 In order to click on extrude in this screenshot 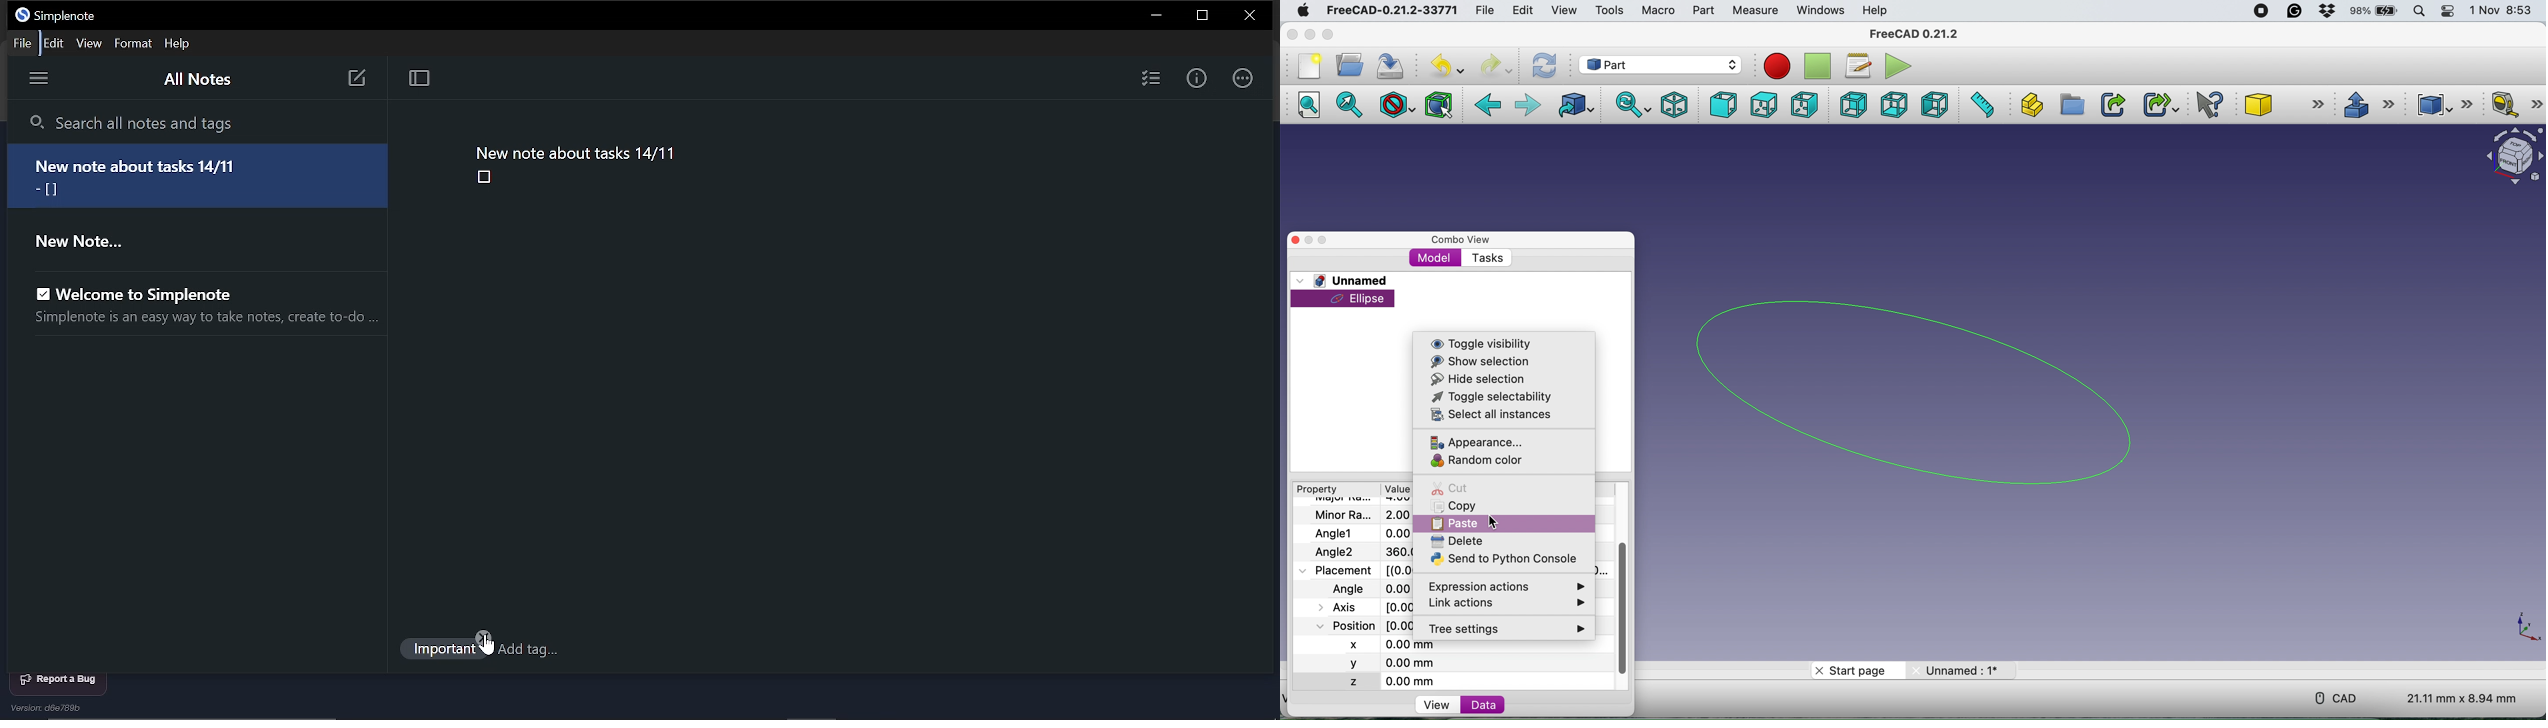, I will do `click(2371, 107)`.